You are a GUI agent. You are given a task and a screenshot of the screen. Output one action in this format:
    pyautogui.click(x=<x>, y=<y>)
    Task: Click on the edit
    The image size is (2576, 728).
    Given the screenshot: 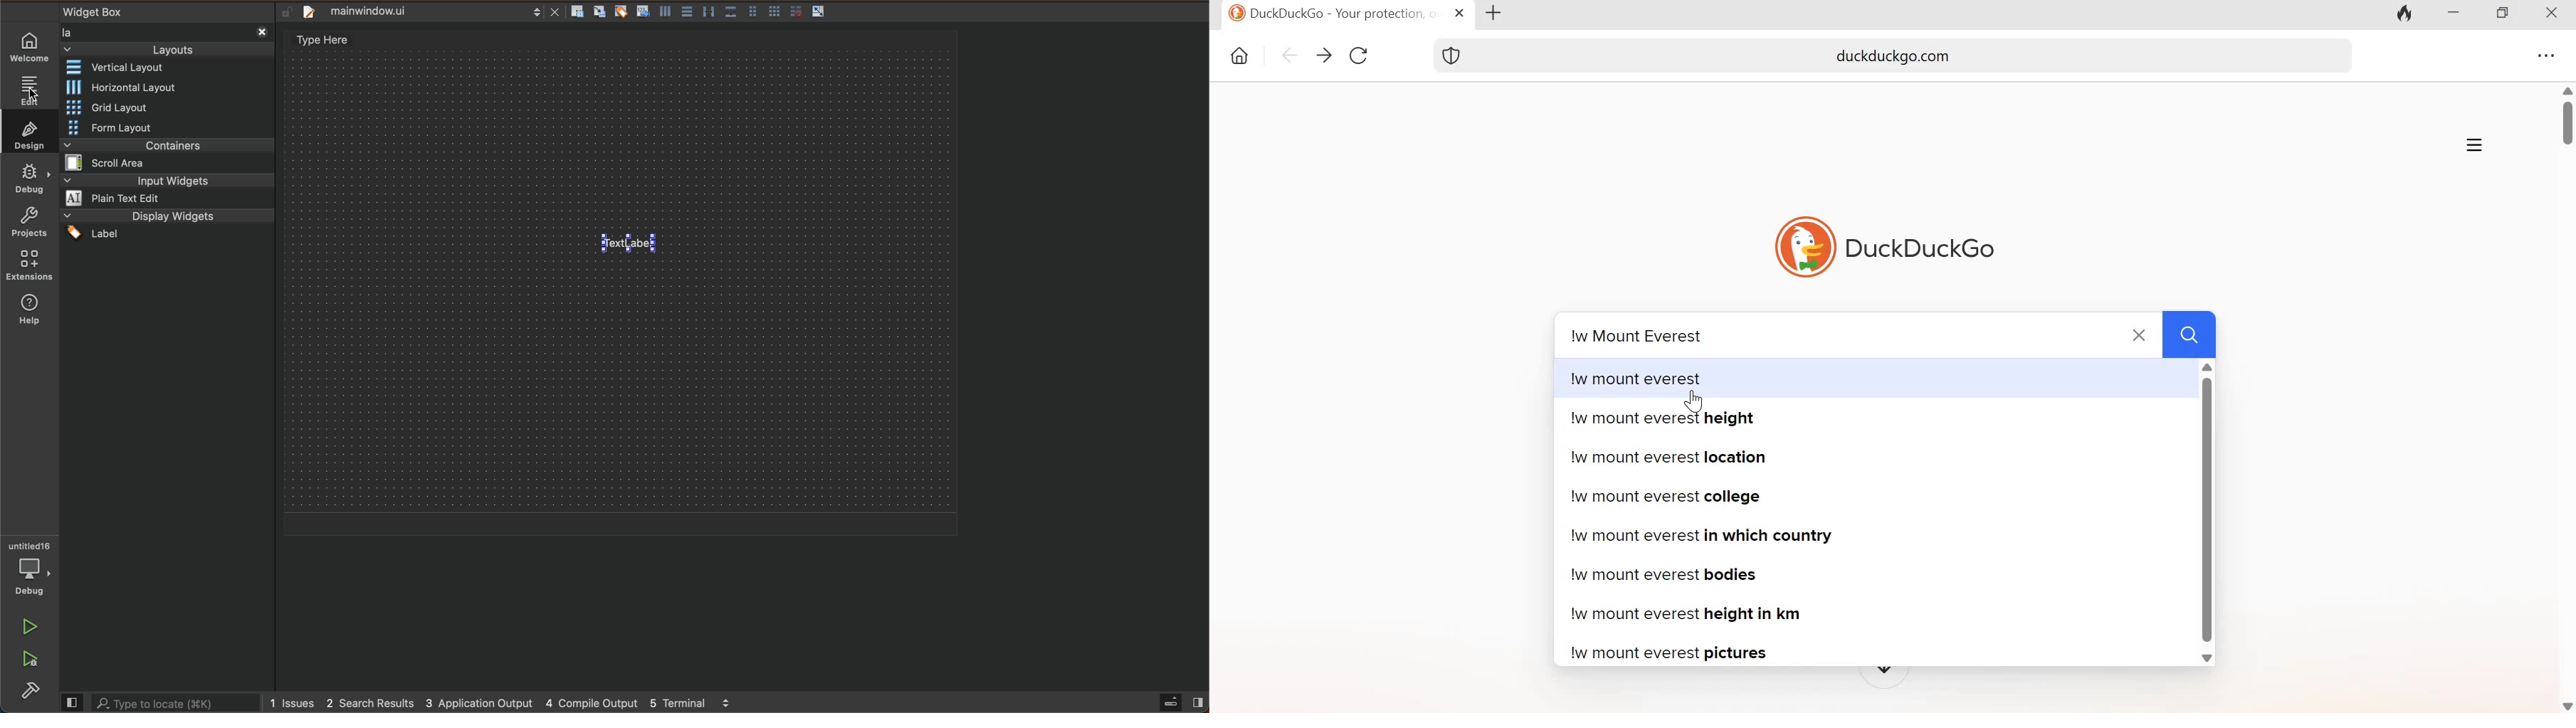 What is the action you would take?
    pyautogui.click(x=24, y=90)
    